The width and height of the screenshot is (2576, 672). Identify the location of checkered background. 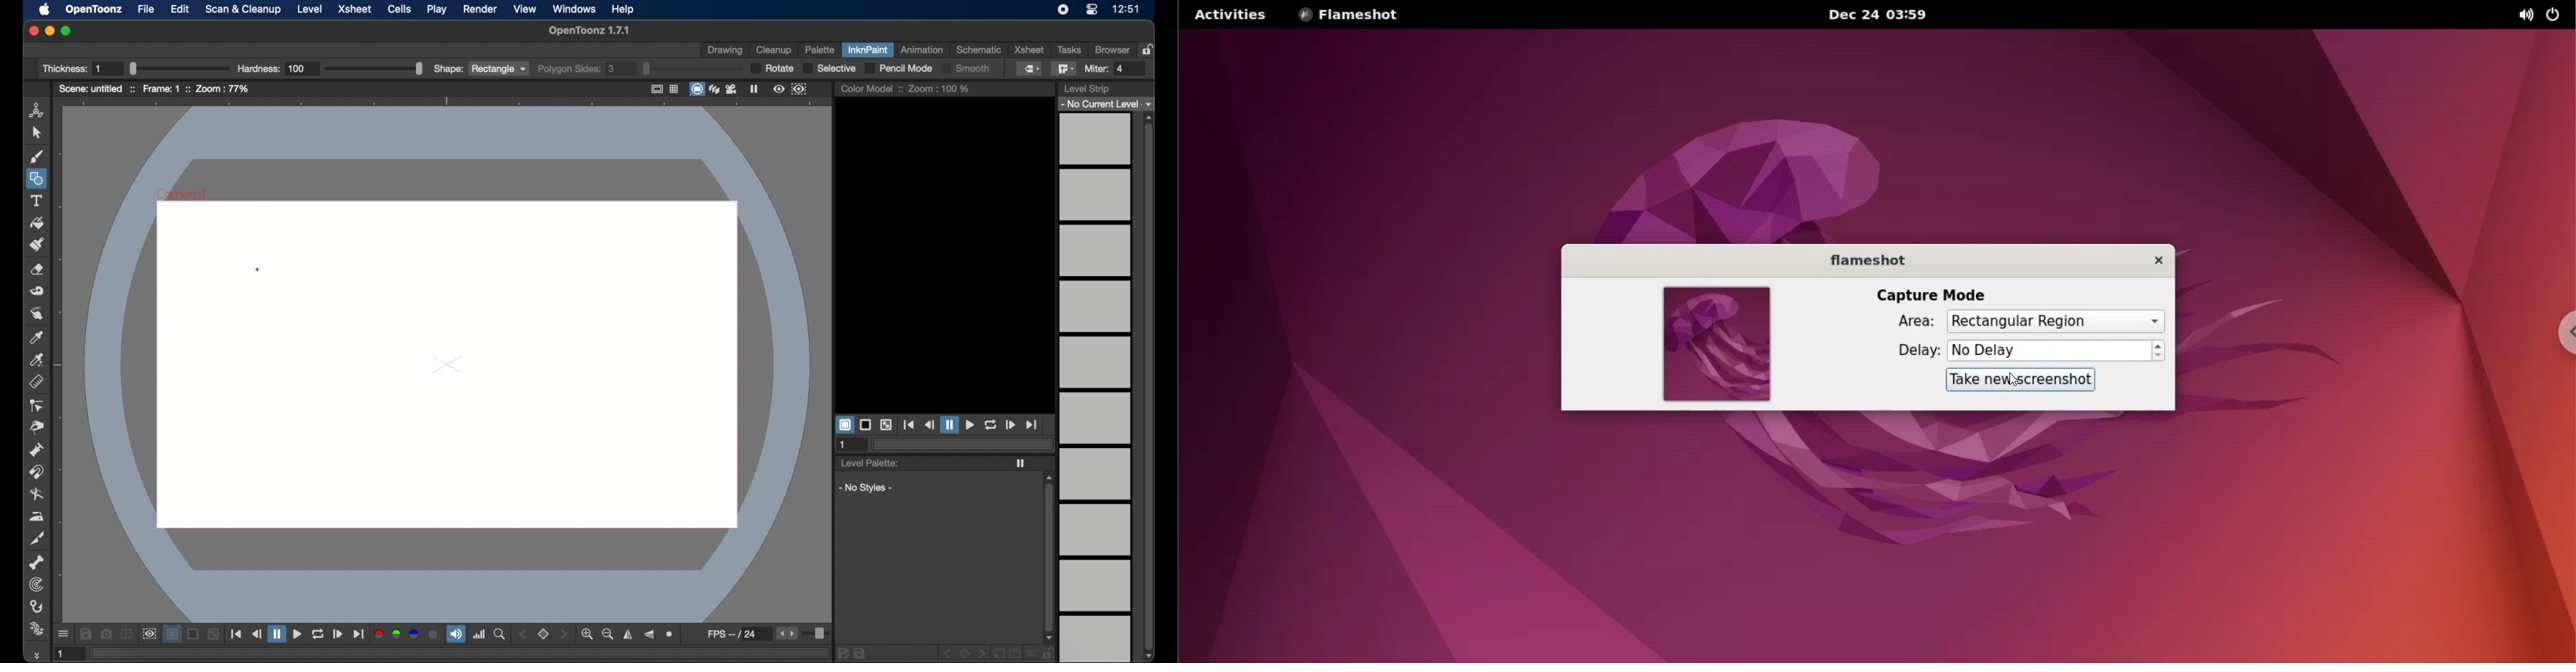
(213, 634).